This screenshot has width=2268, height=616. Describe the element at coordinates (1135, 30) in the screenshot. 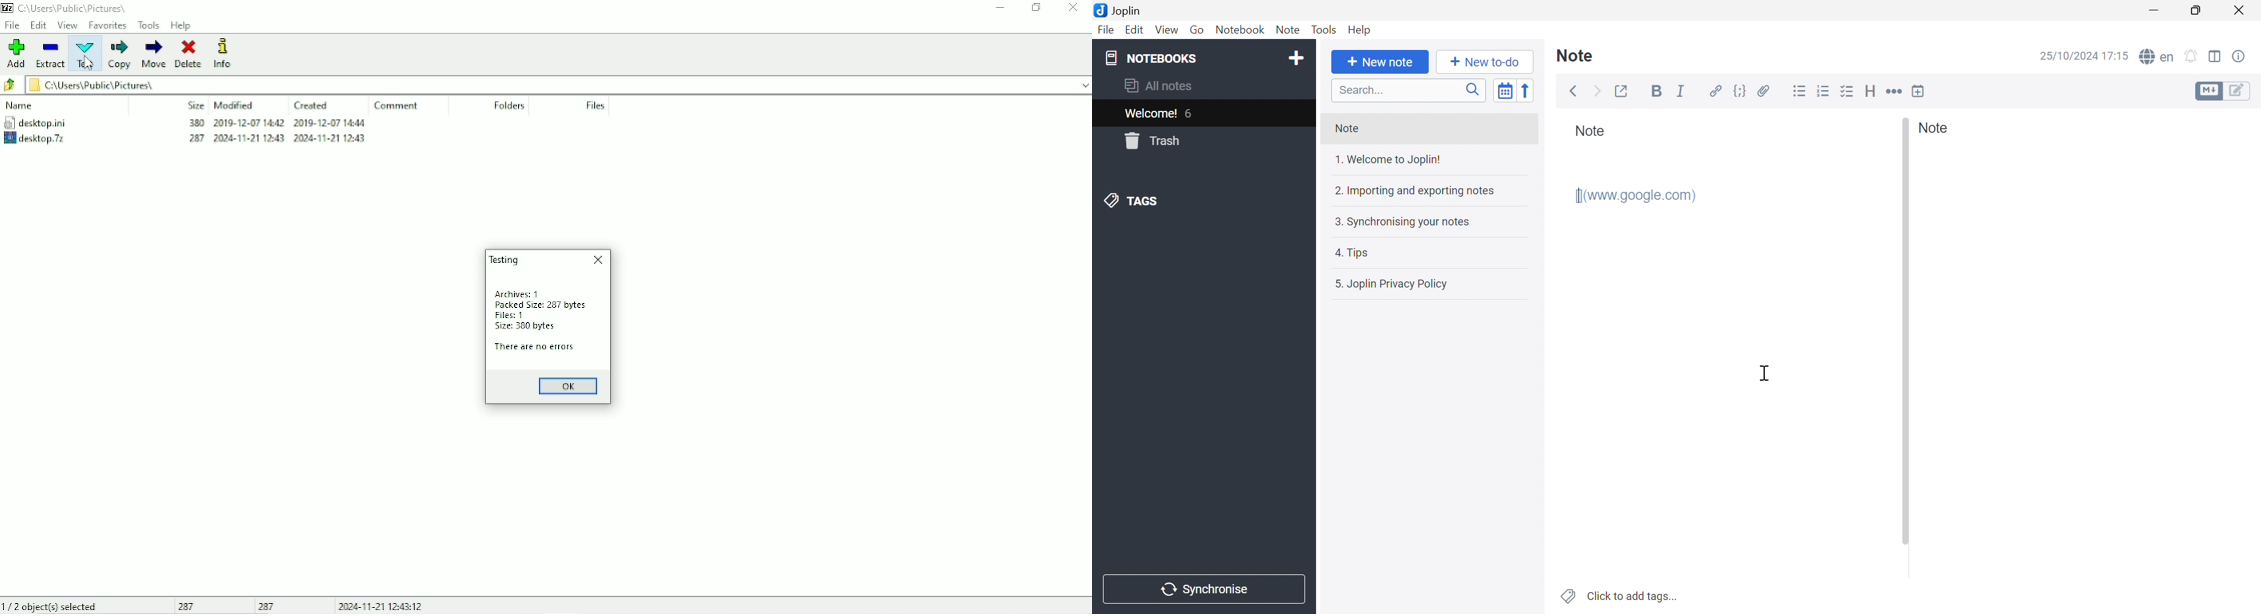

I see `Edit` at that location.